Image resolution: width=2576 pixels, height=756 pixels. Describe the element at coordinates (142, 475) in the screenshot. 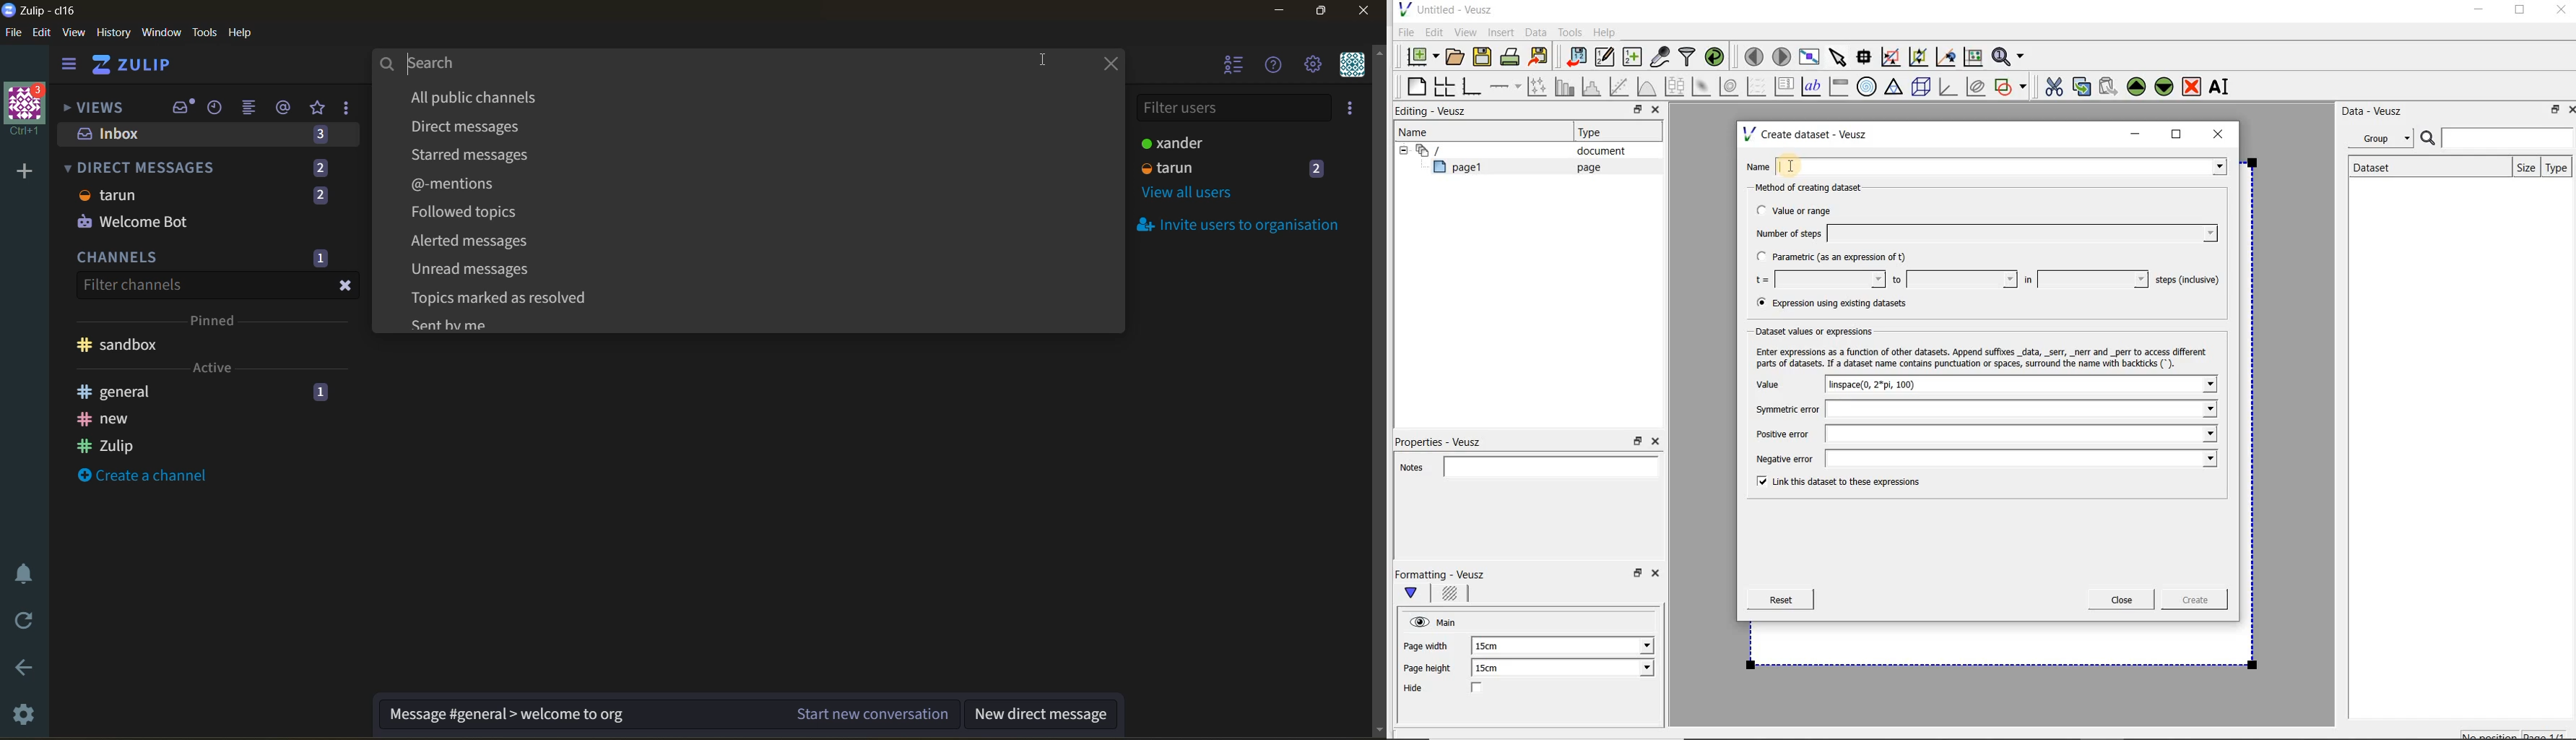

I see `create a channel` at that location.